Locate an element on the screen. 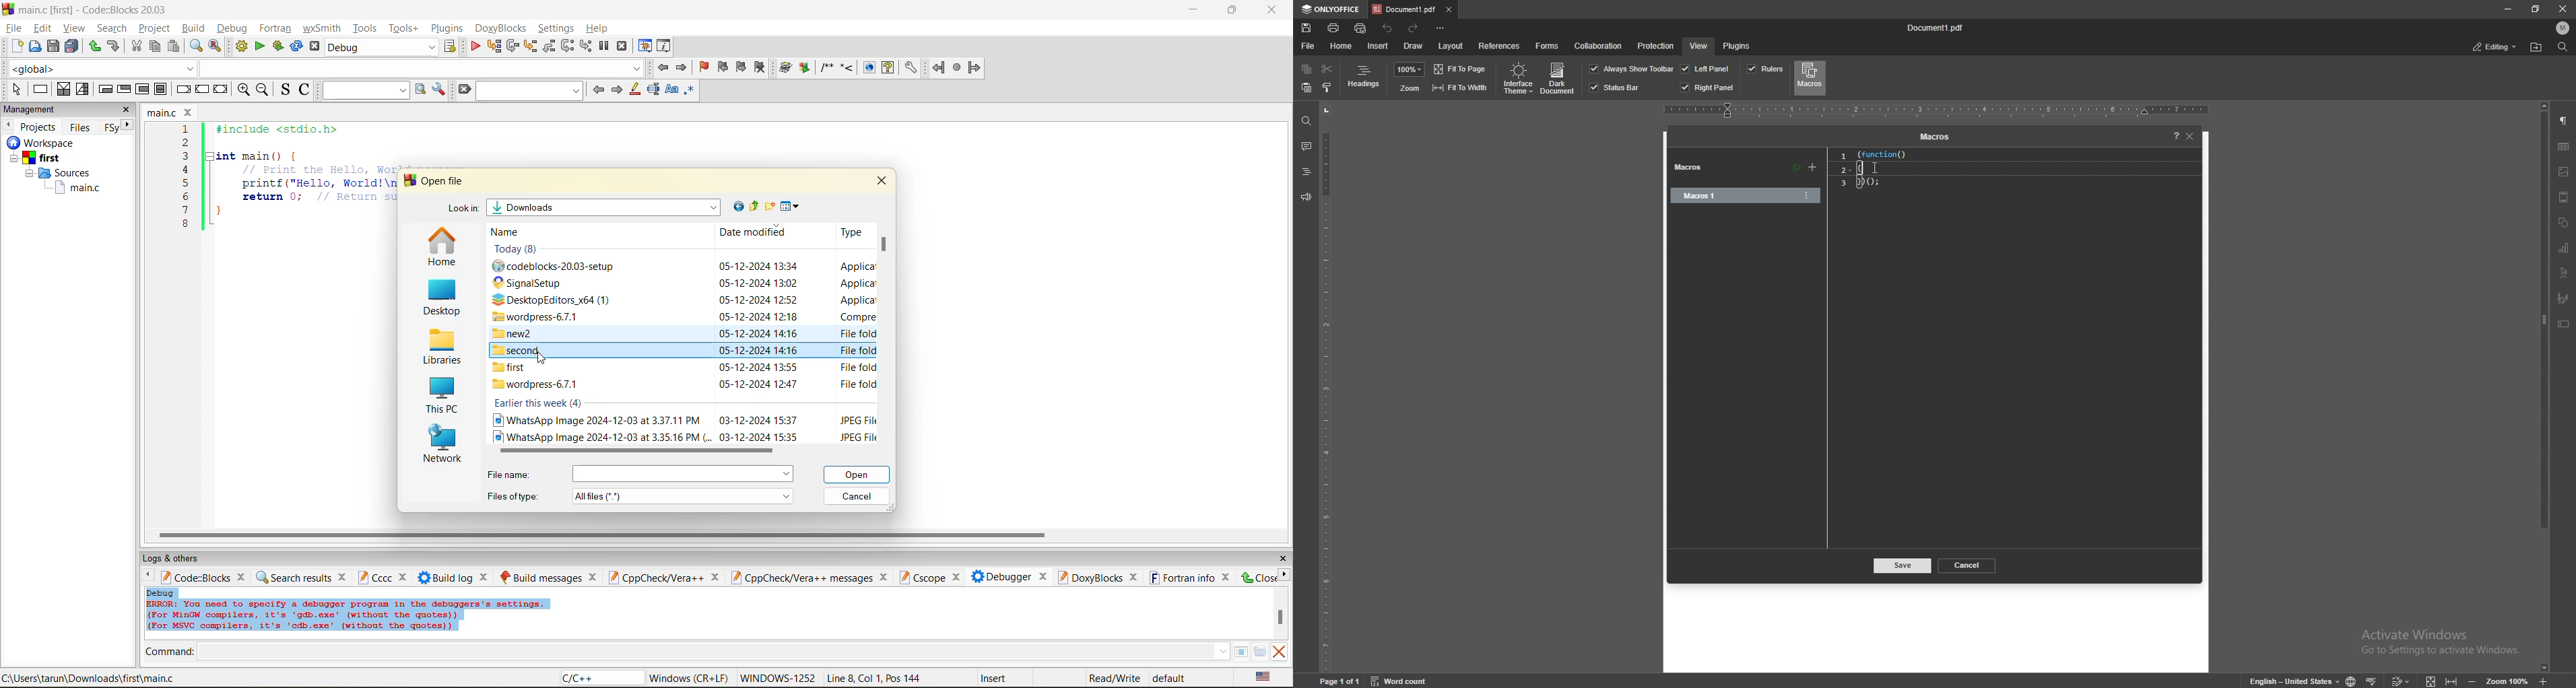  interface theme is located at coordinates (1516, 79).